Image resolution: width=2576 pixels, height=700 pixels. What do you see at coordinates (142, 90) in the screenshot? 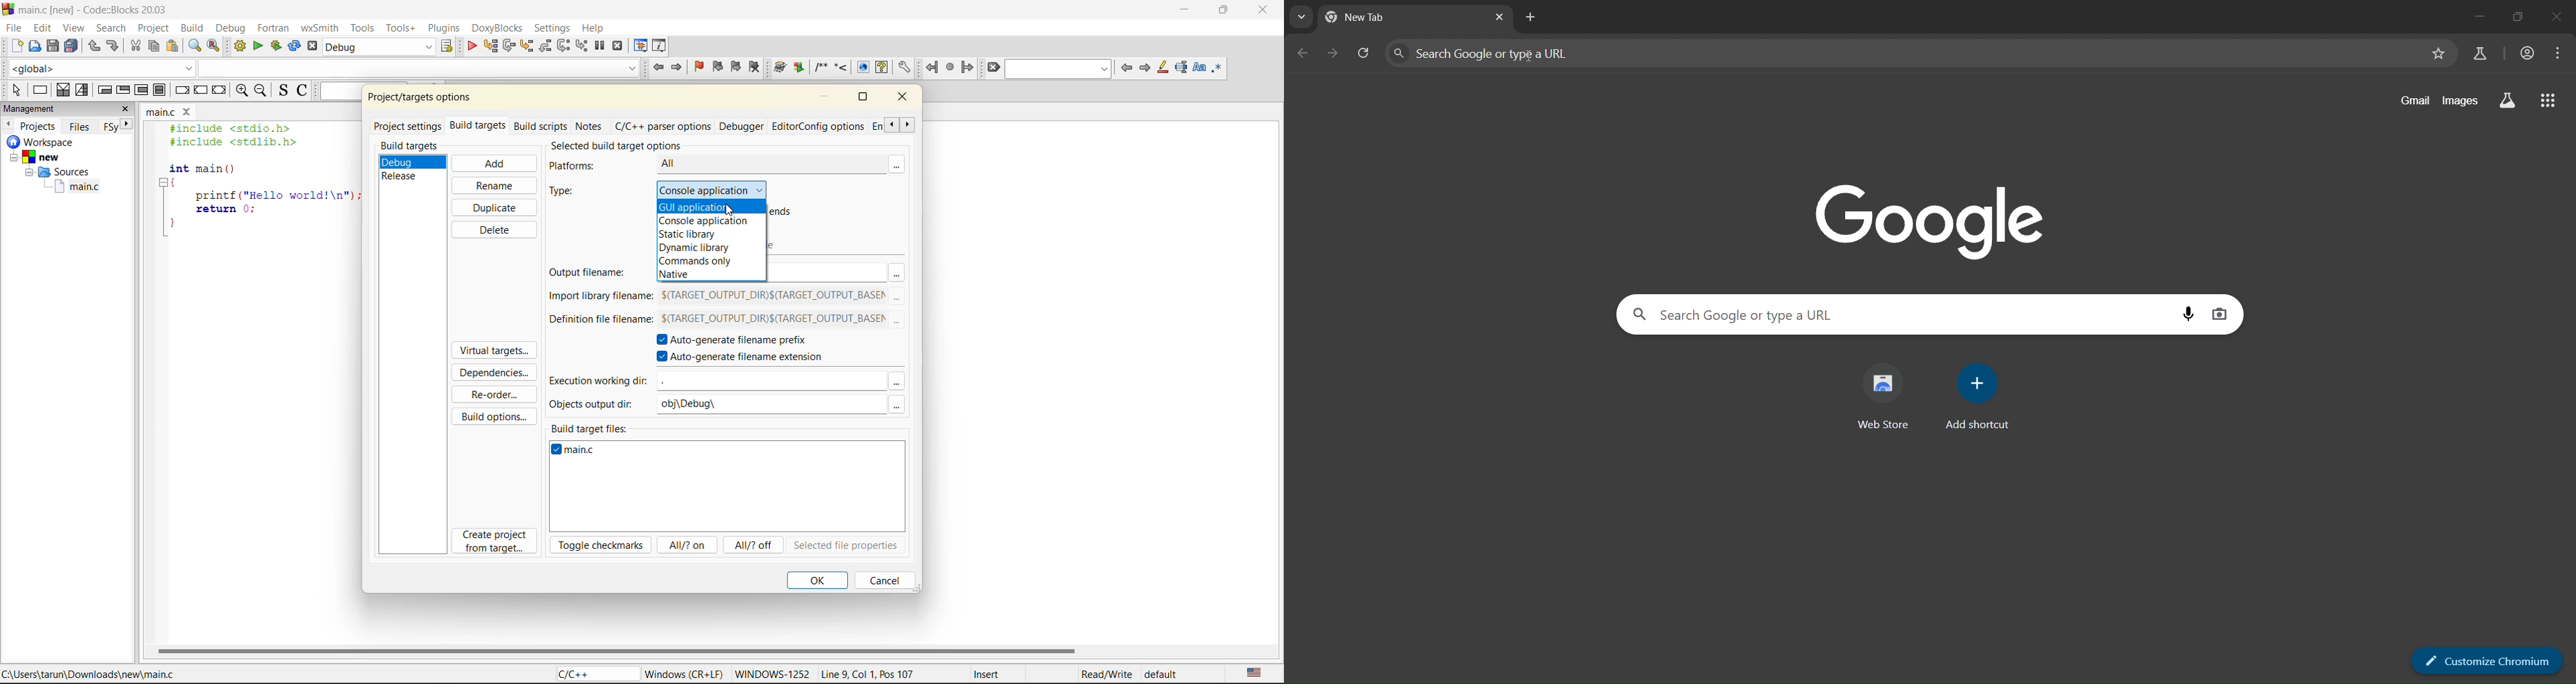
I see `counting loop` at bounding box center [142, 90].